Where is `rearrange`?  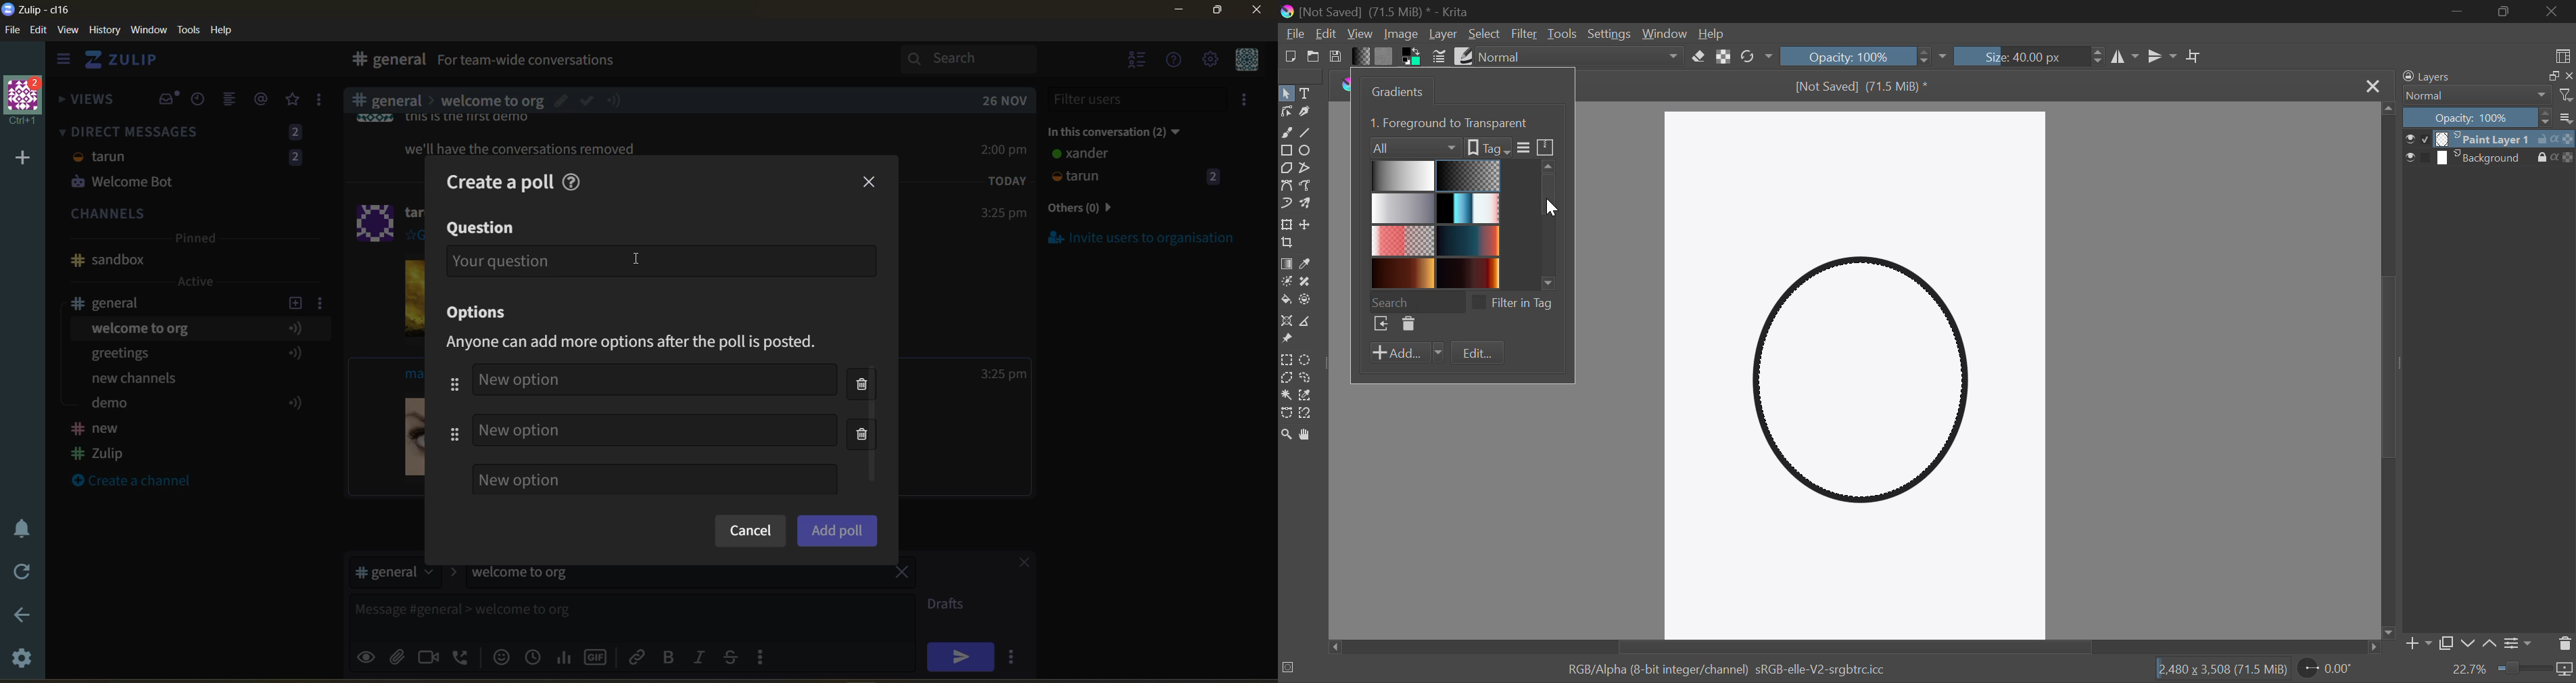
rearrange is located at coordinates (454, 409).